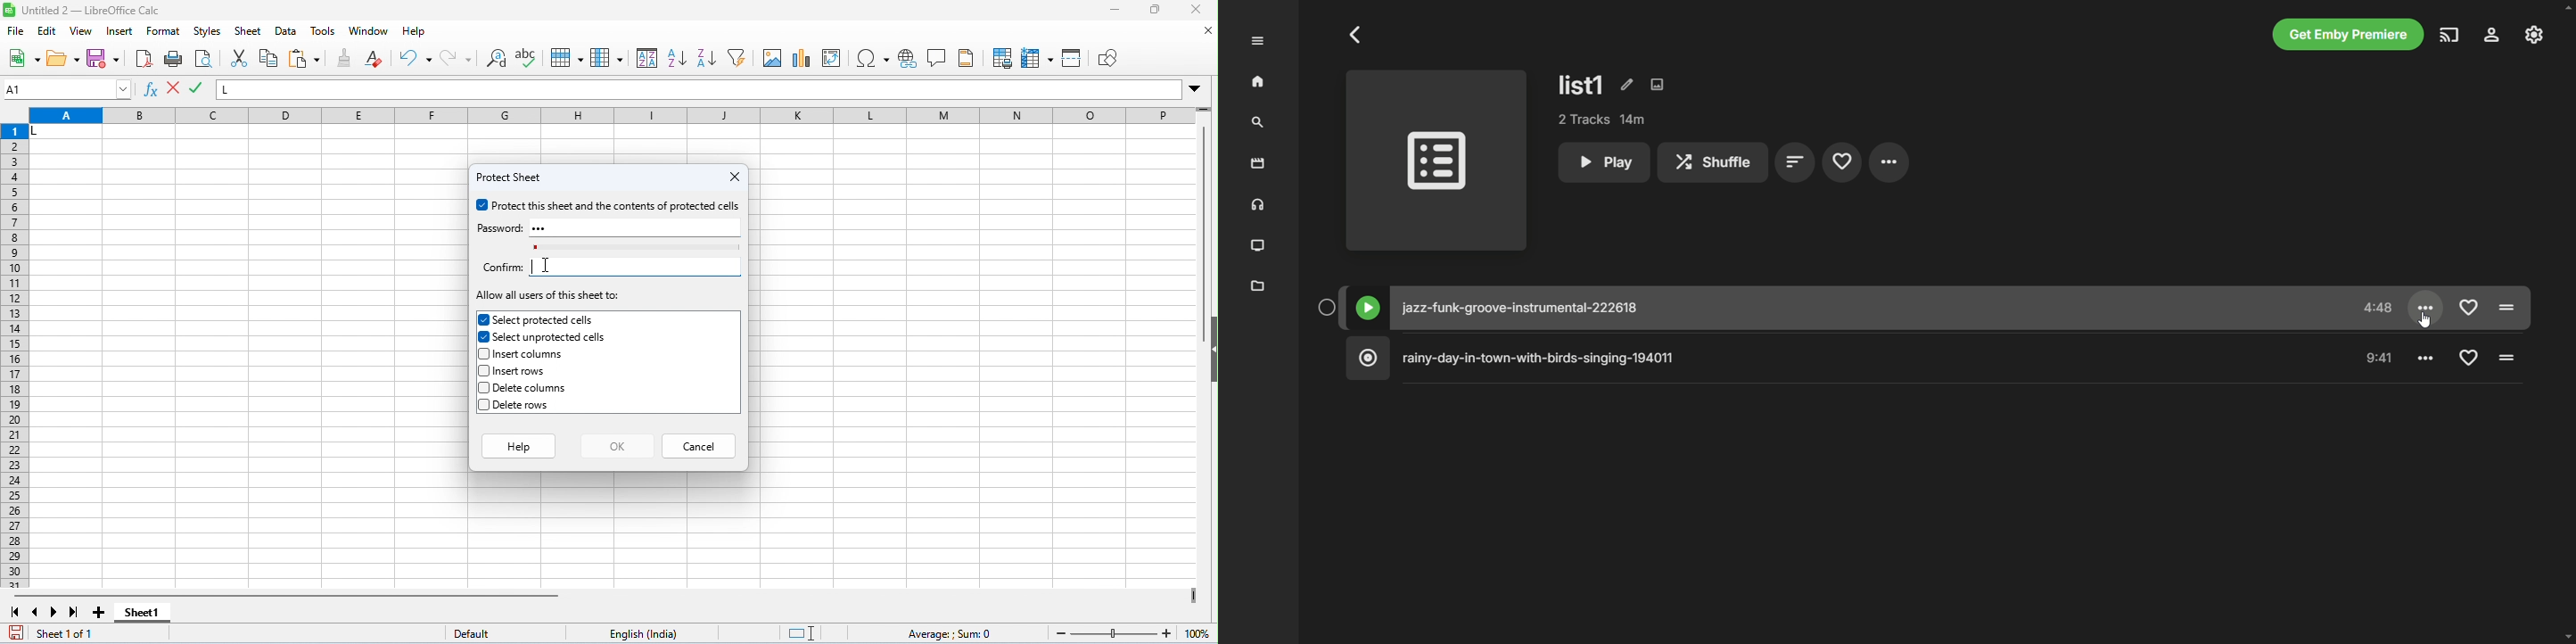  I want to click on split window, so click(1074, 57).